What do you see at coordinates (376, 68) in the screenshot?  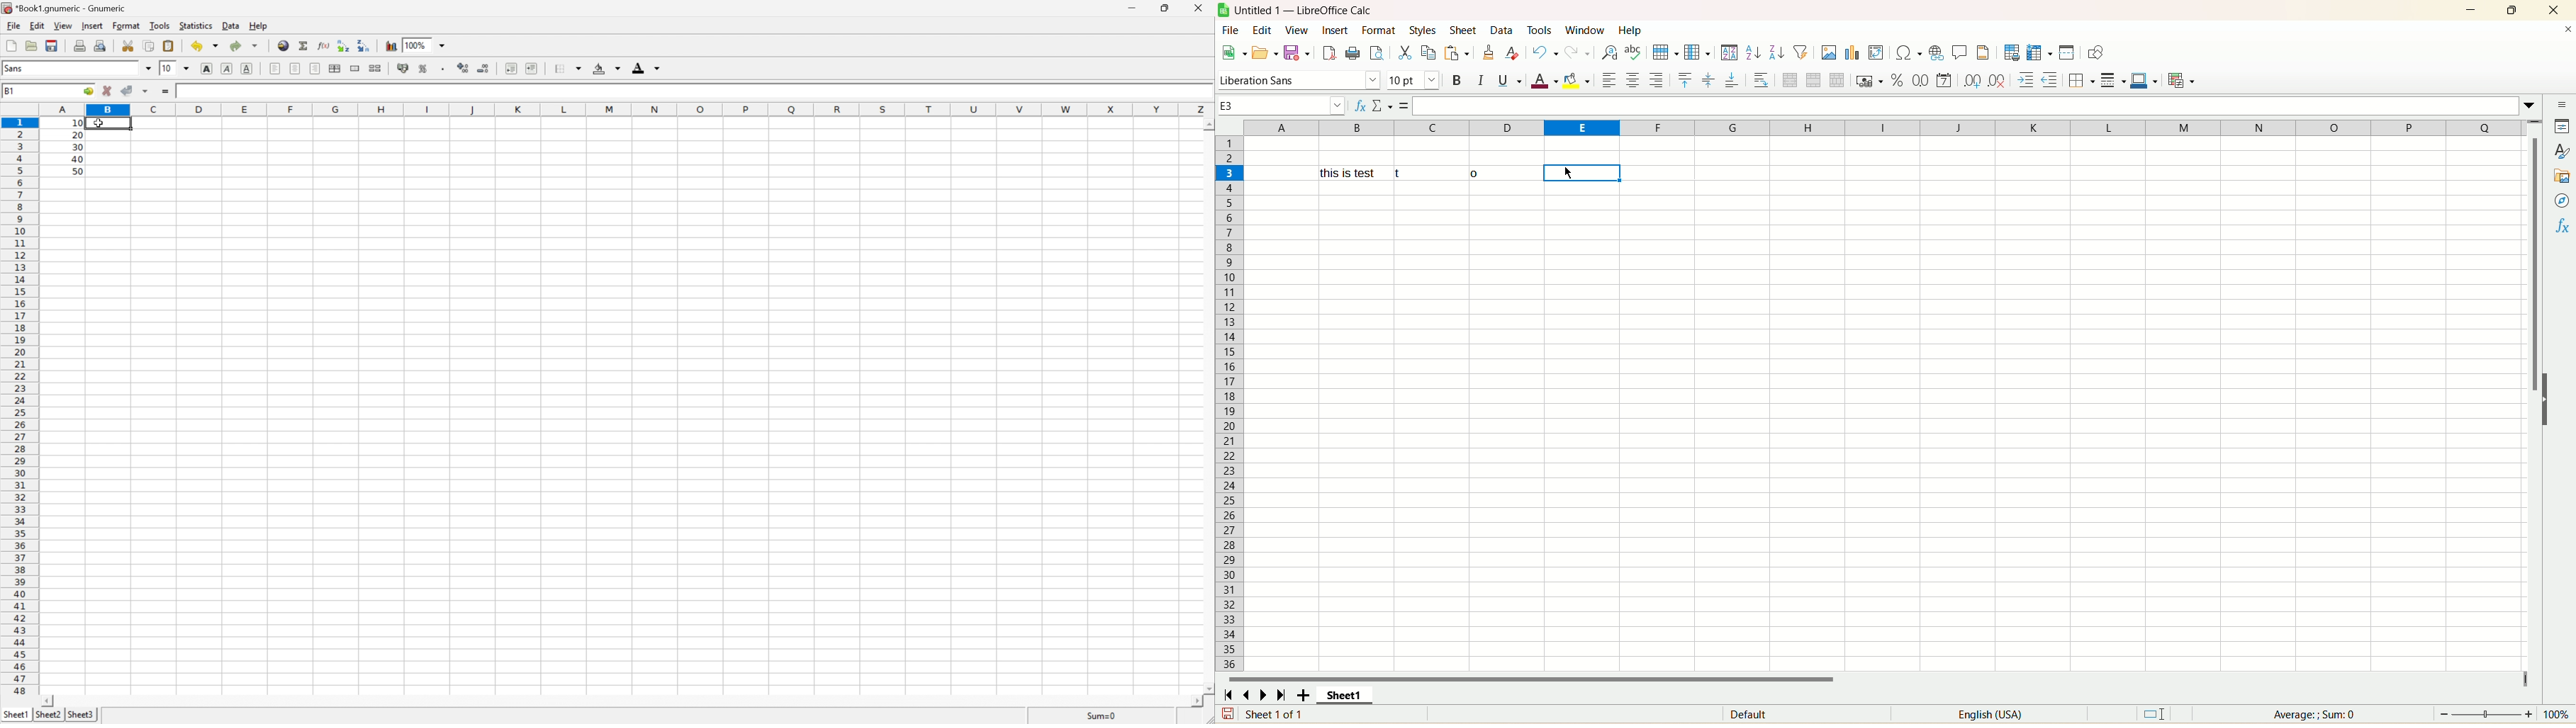 I see `Split the ranges of merged cells` at bounding box center [376, 68].